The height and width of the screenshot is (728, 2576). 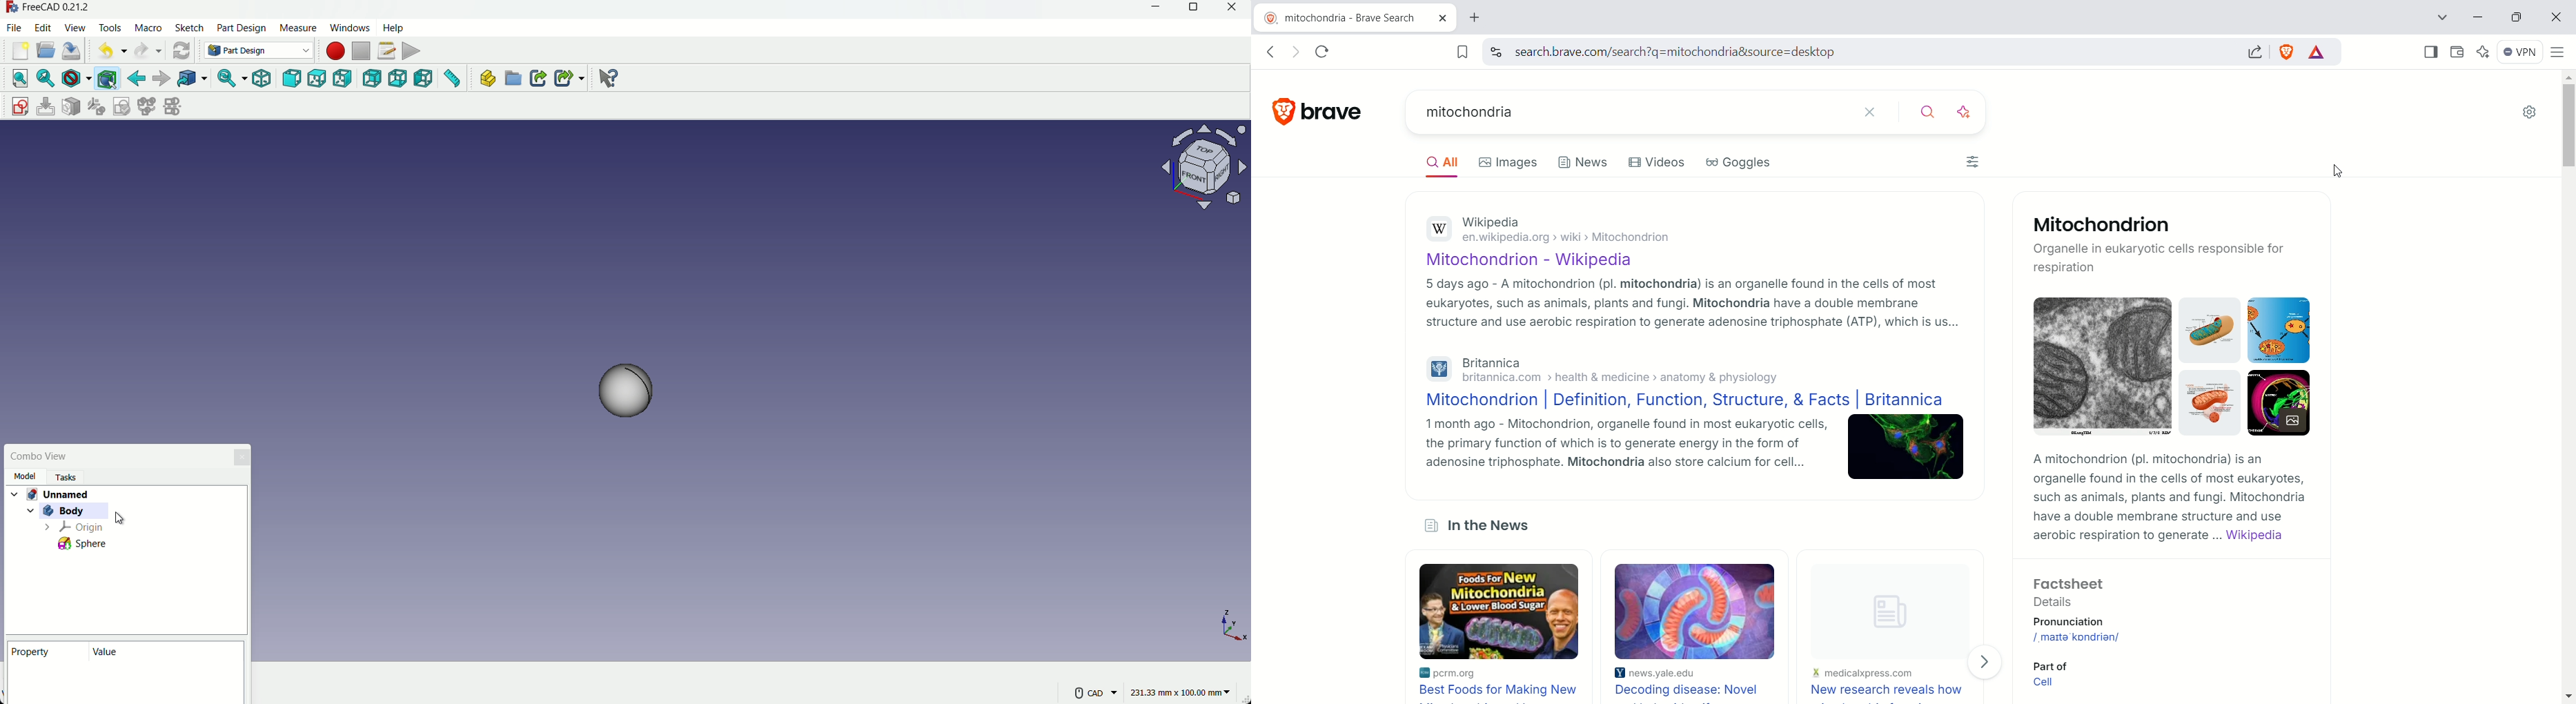 I want to click on z, y, x axis, so click(x=1207, y=615).